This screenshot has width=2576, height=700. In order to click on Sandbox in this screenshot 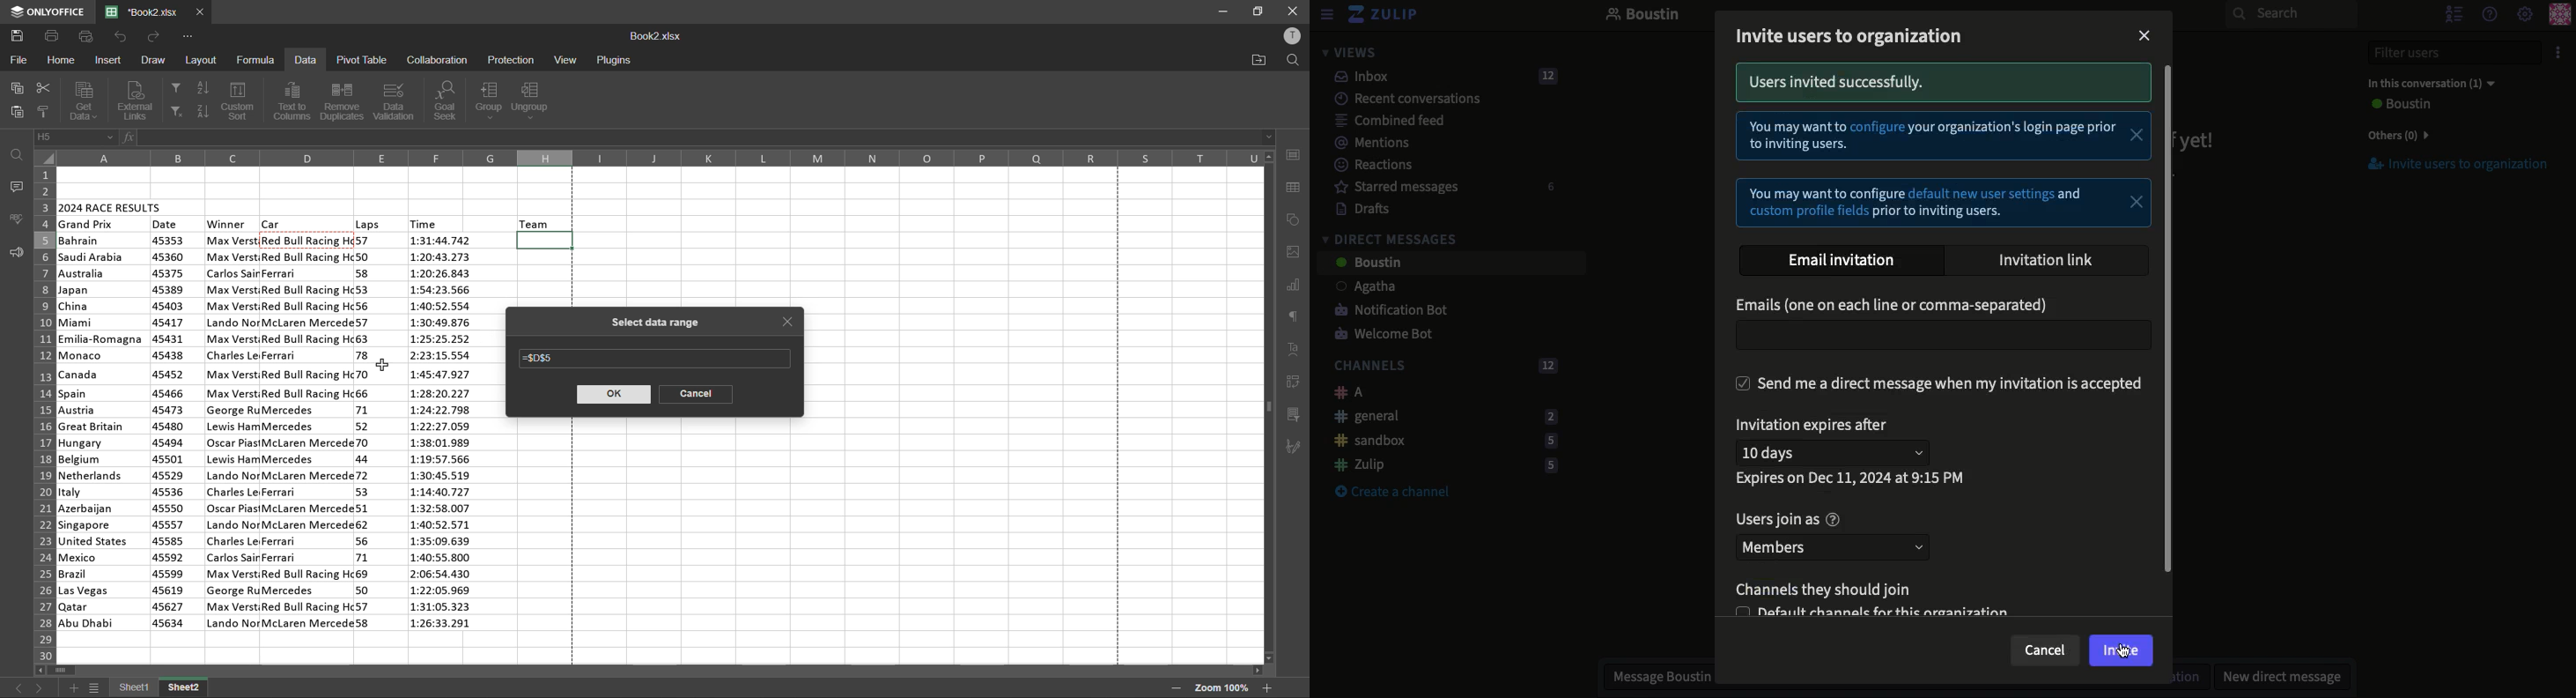, I will do `click(1439, 442)`.